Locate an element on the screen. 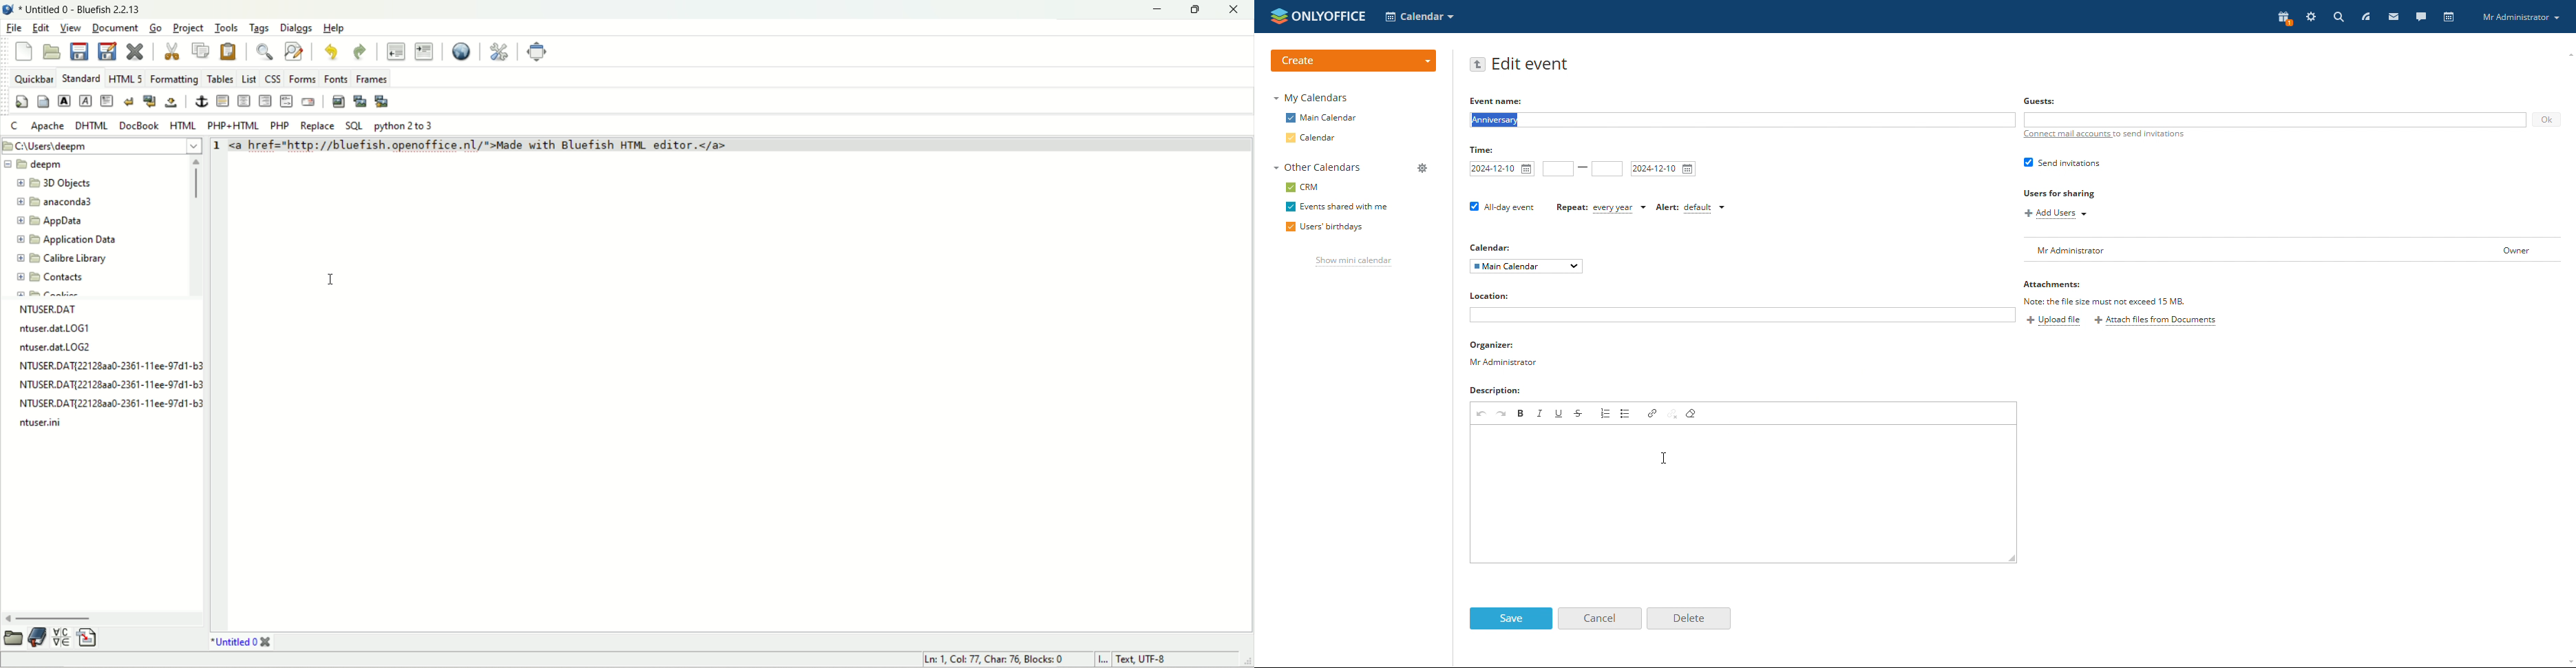  quickbar is located at coordinates (34, 78).